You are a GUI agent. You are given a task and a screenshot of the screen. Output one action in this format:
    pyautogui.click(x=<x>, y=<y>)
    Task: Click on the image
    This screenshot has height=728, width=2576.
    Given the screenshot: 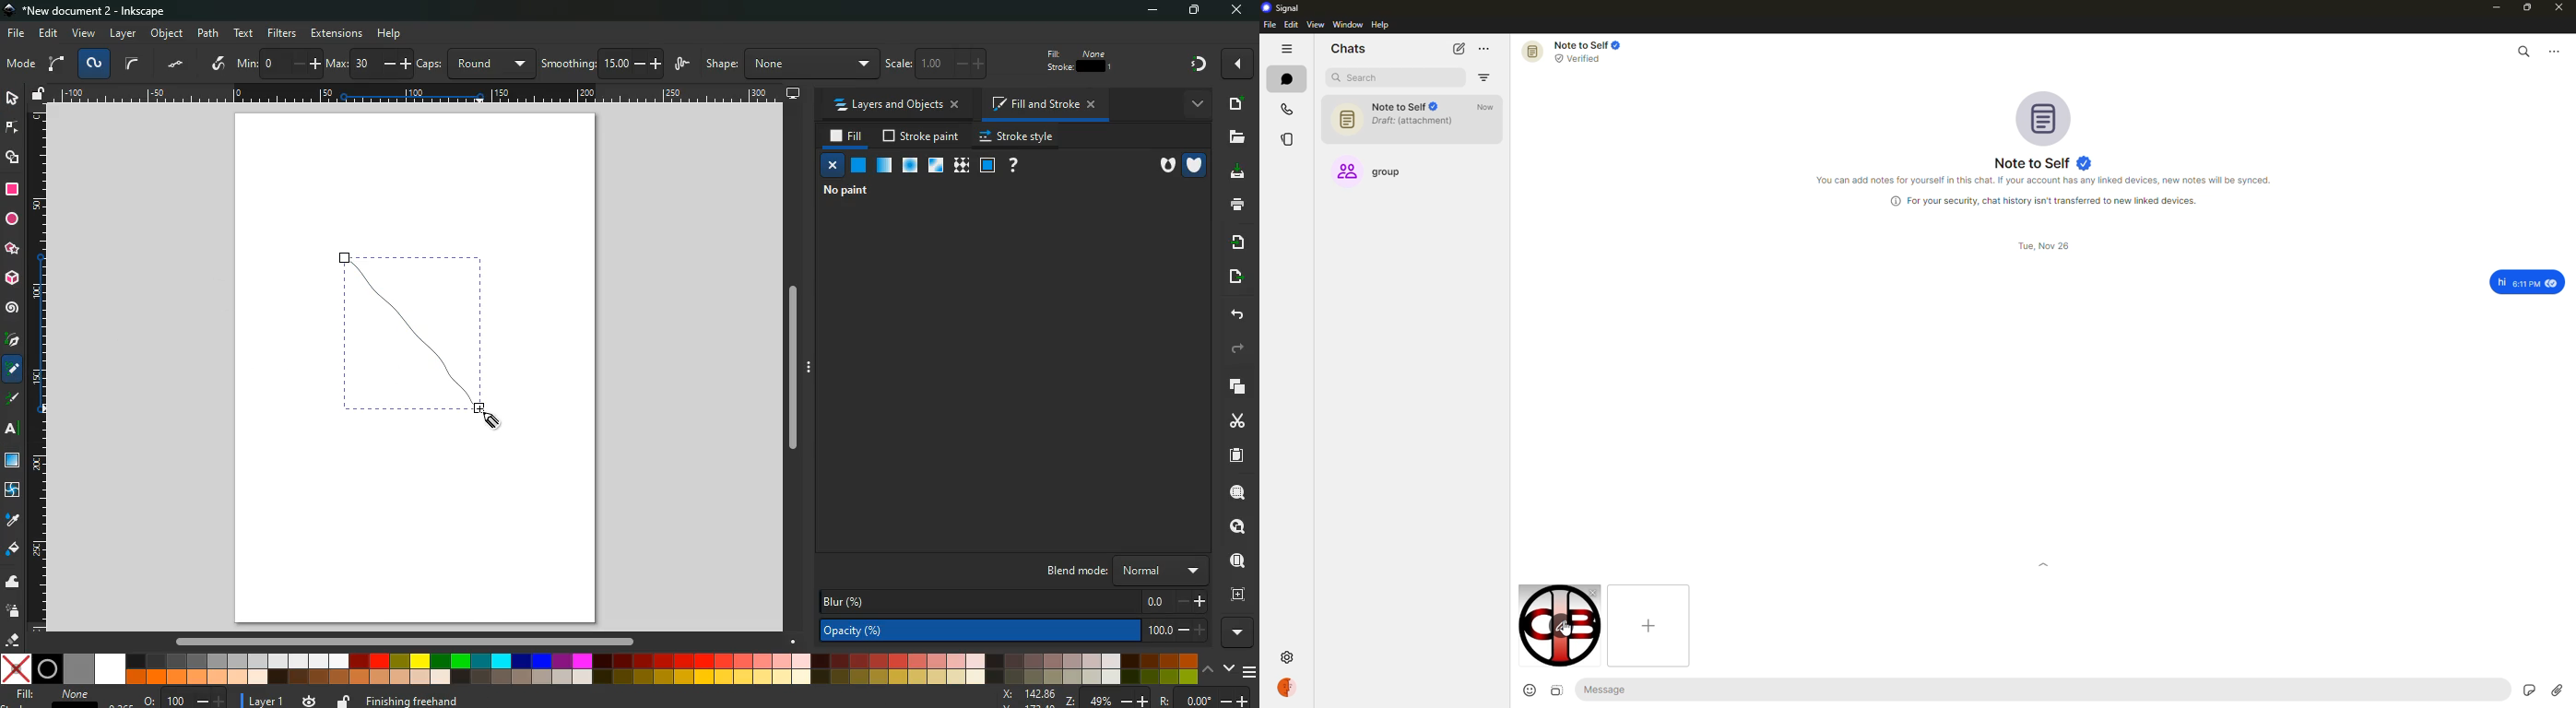 What is the action you would take?
    pyautogui.click(x=1558, y=691)
    